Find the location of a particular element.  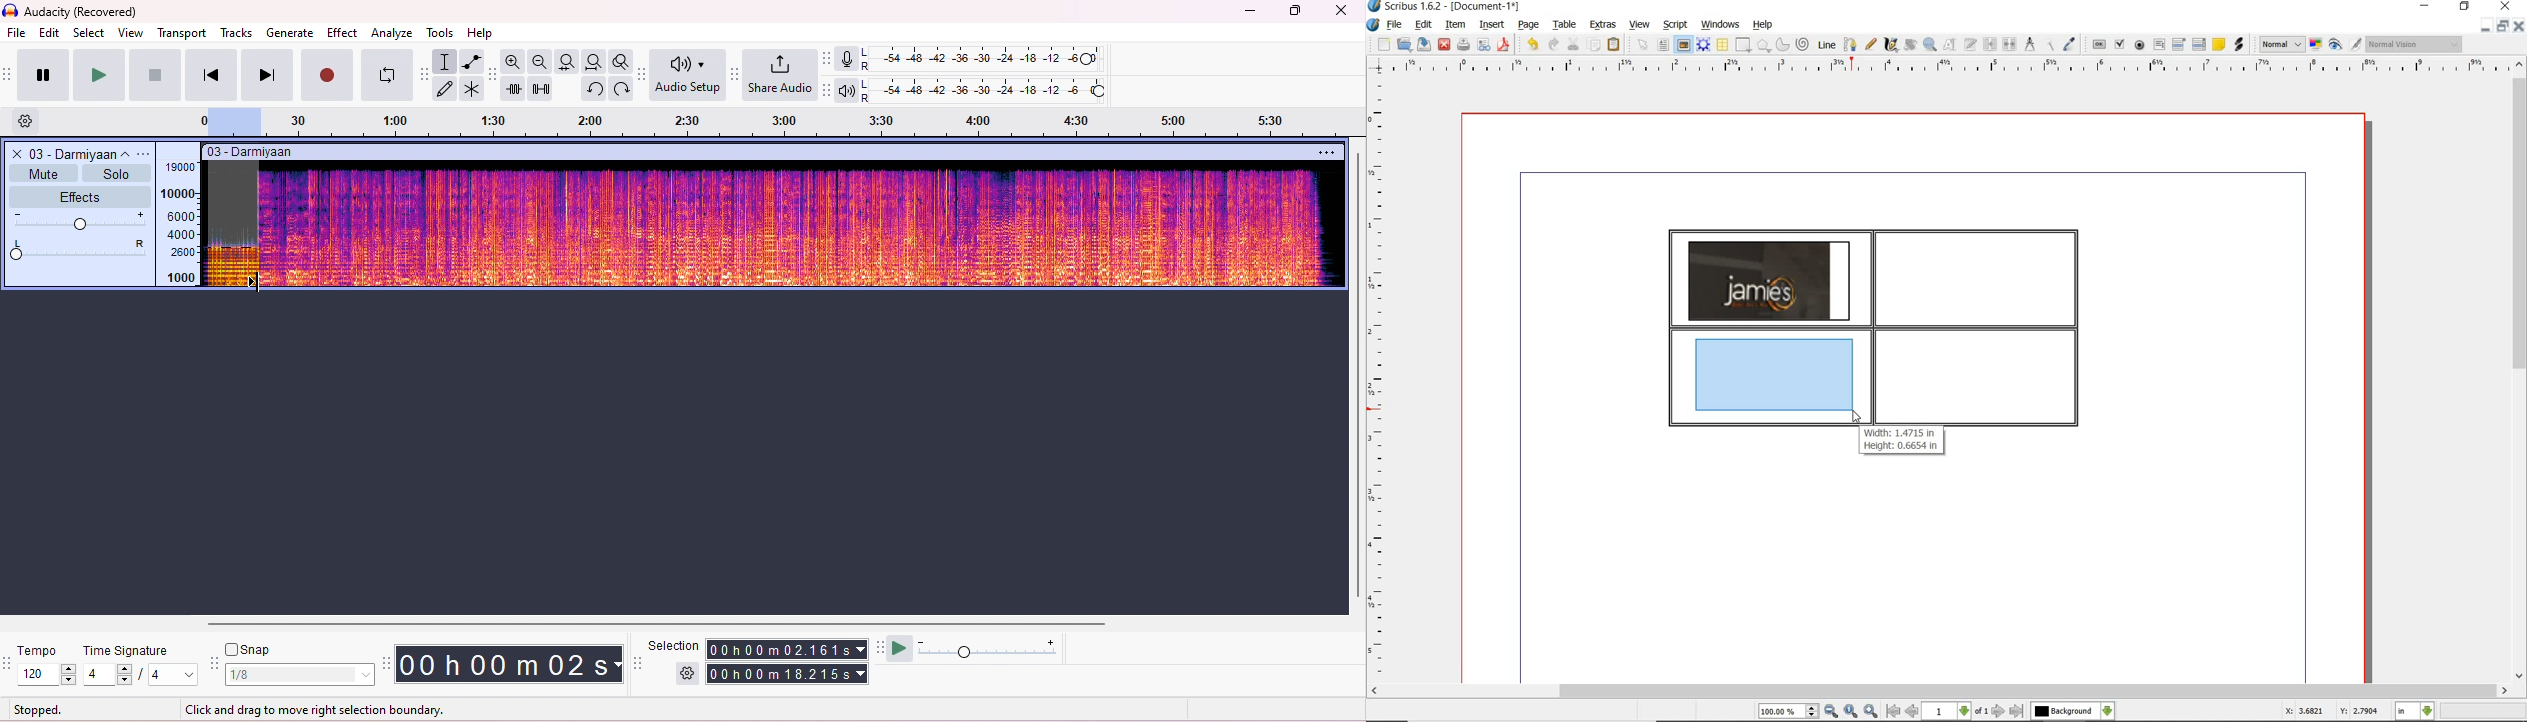

preflight verifier is located at coordinates (1484, 46).